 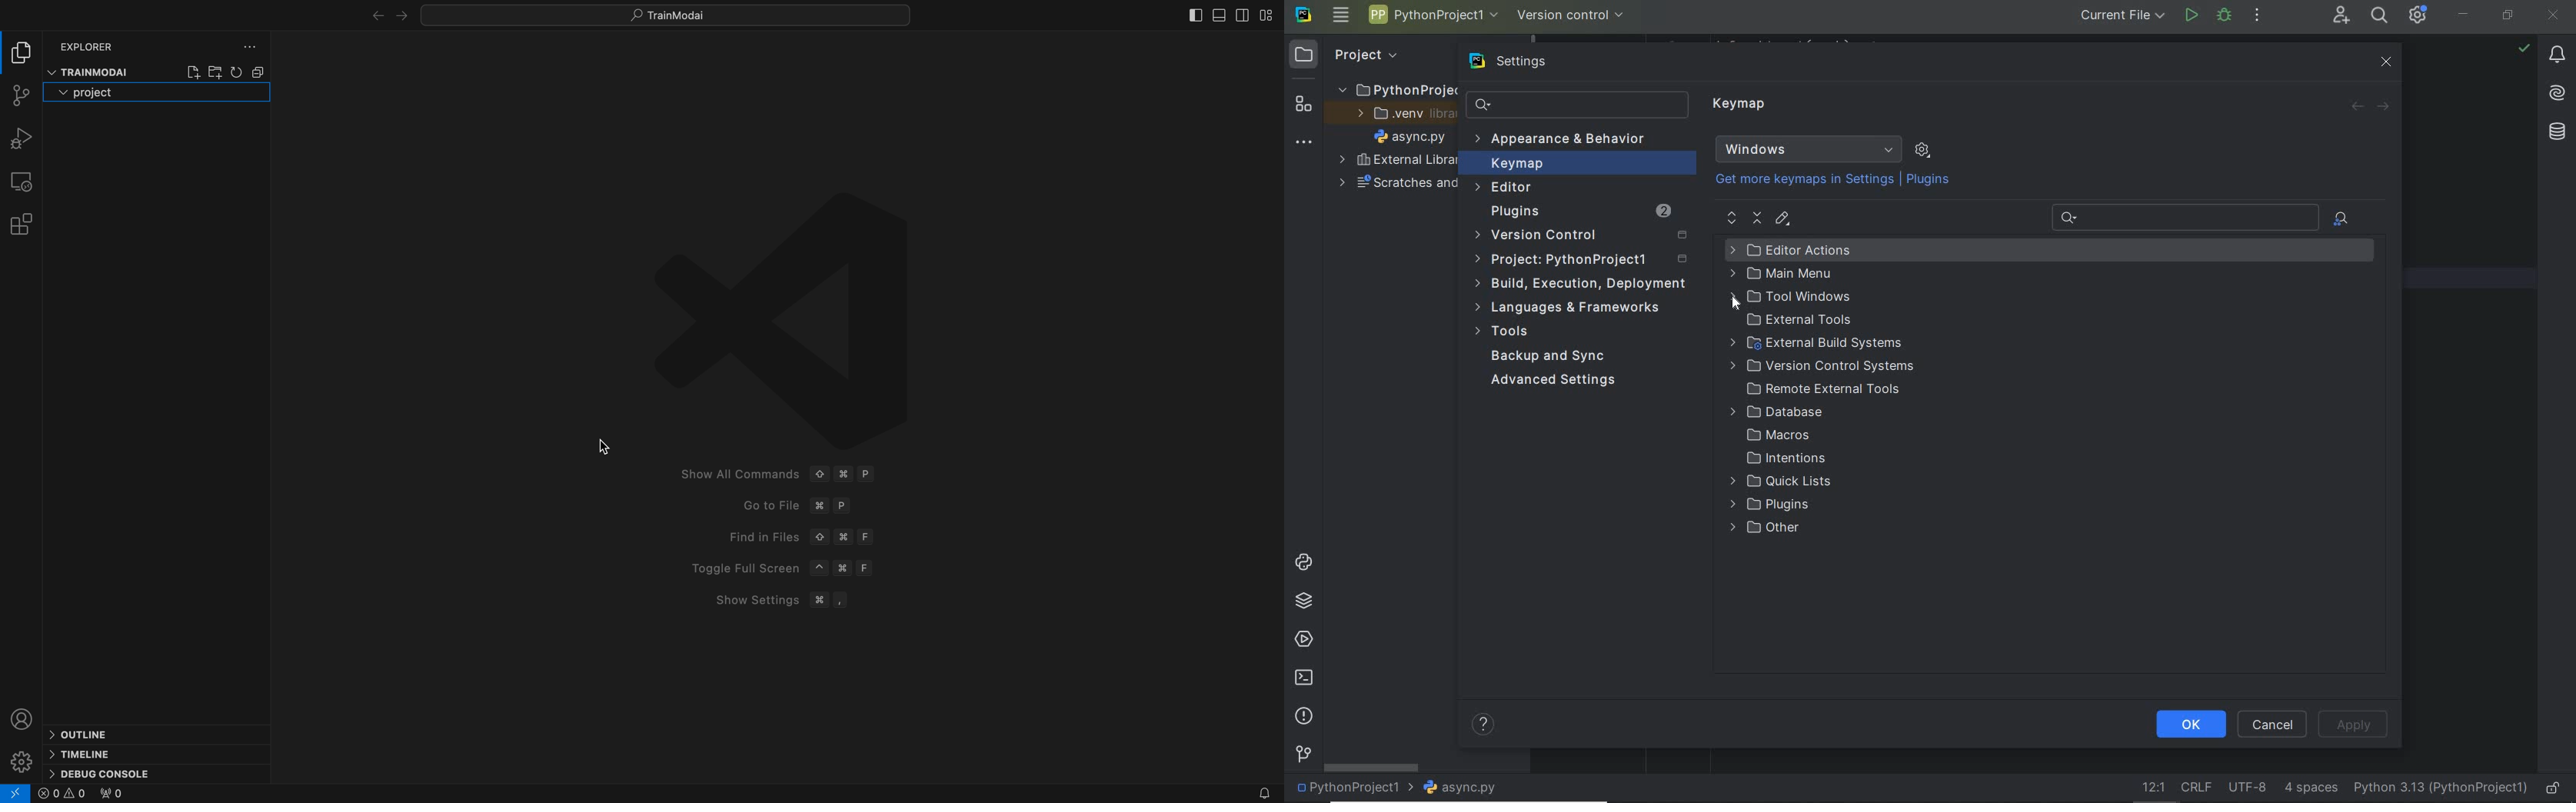 I want to click on file name, so click(x=1460, y=788).